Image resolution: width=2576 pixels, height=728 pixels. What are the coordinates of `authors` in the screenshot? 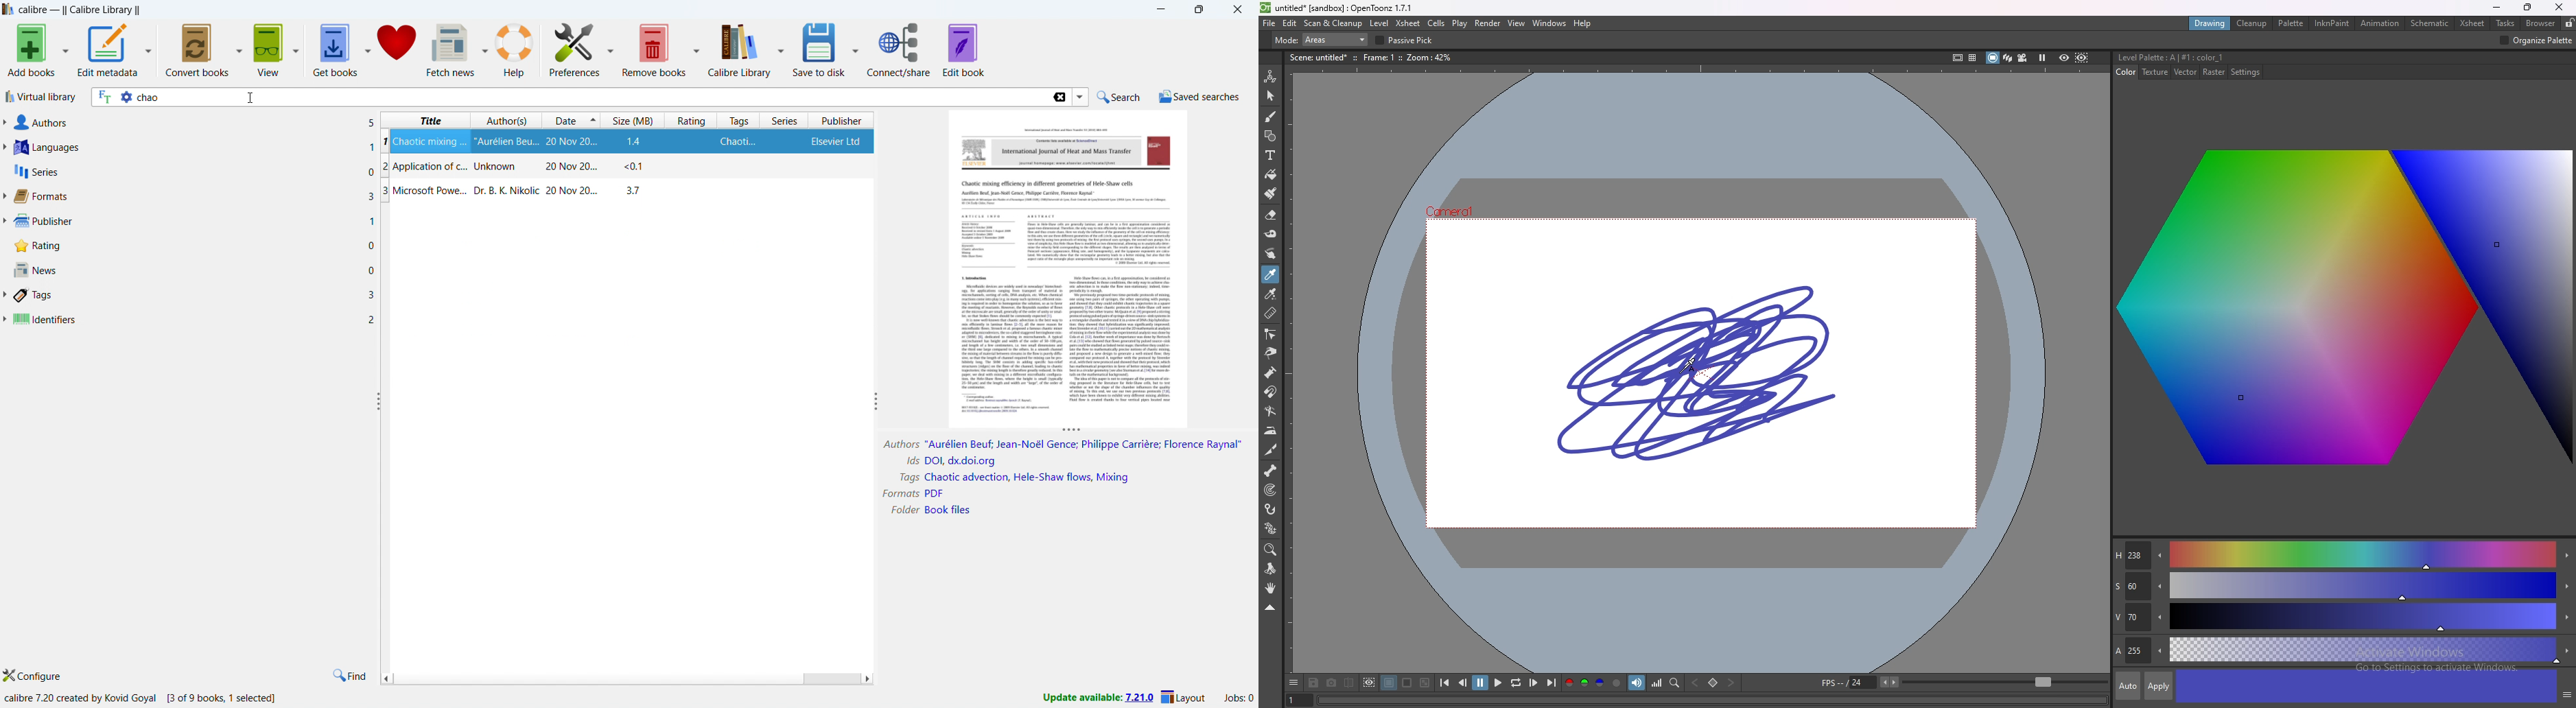 It's located at (194, 123).